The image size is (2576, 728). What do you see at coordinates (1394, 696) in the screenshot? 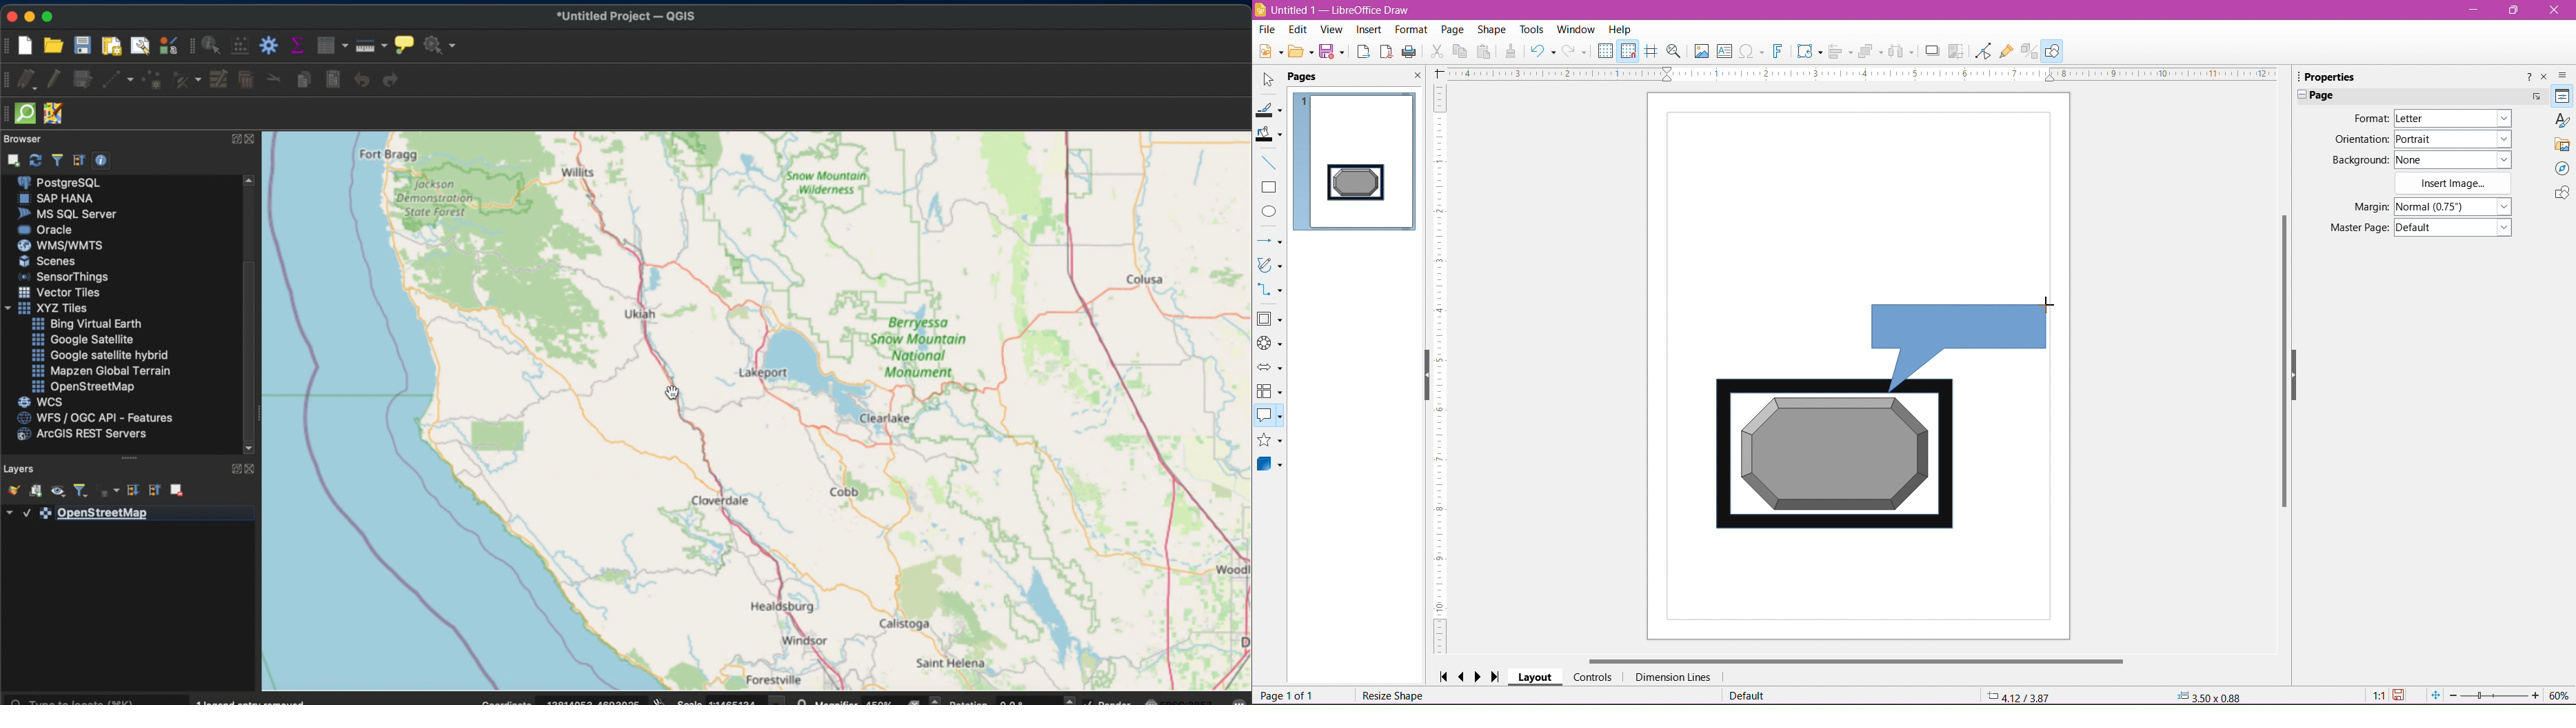
I see `Resize shape` at bounding box center [1394, 696].